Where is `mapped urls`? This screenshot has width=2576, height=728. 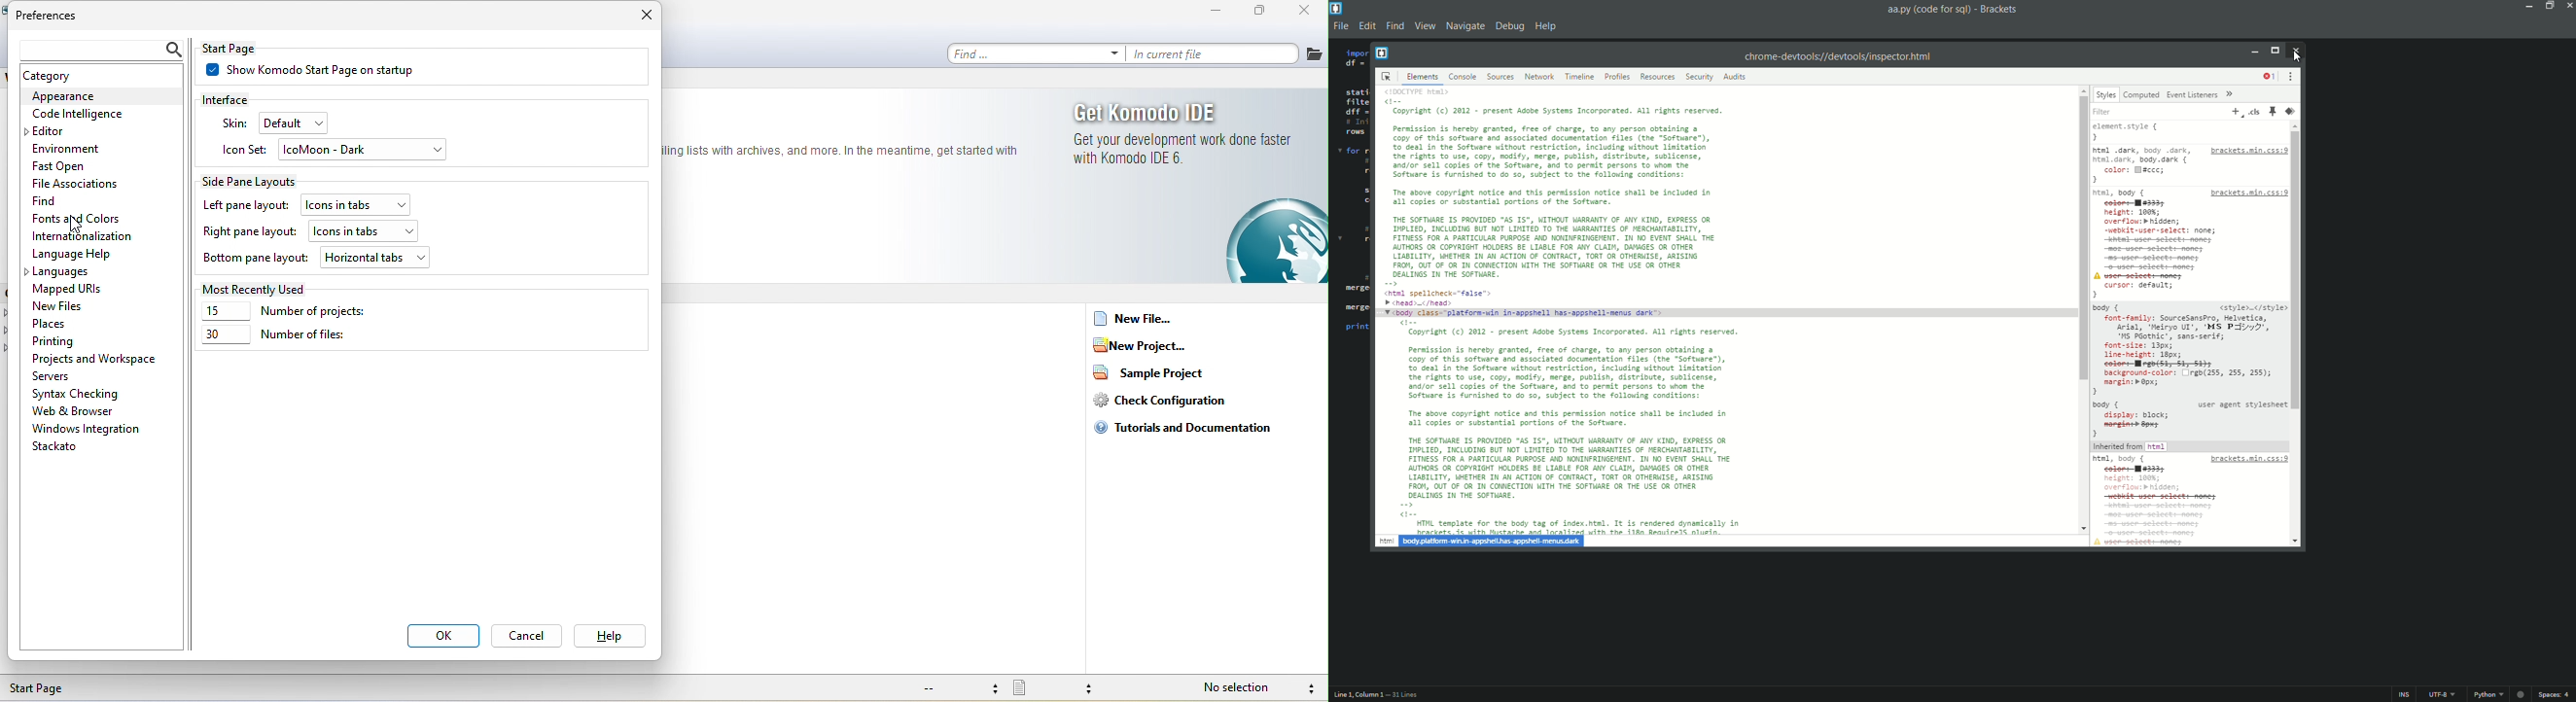 mapped urls is located at coordinates (74, 290).